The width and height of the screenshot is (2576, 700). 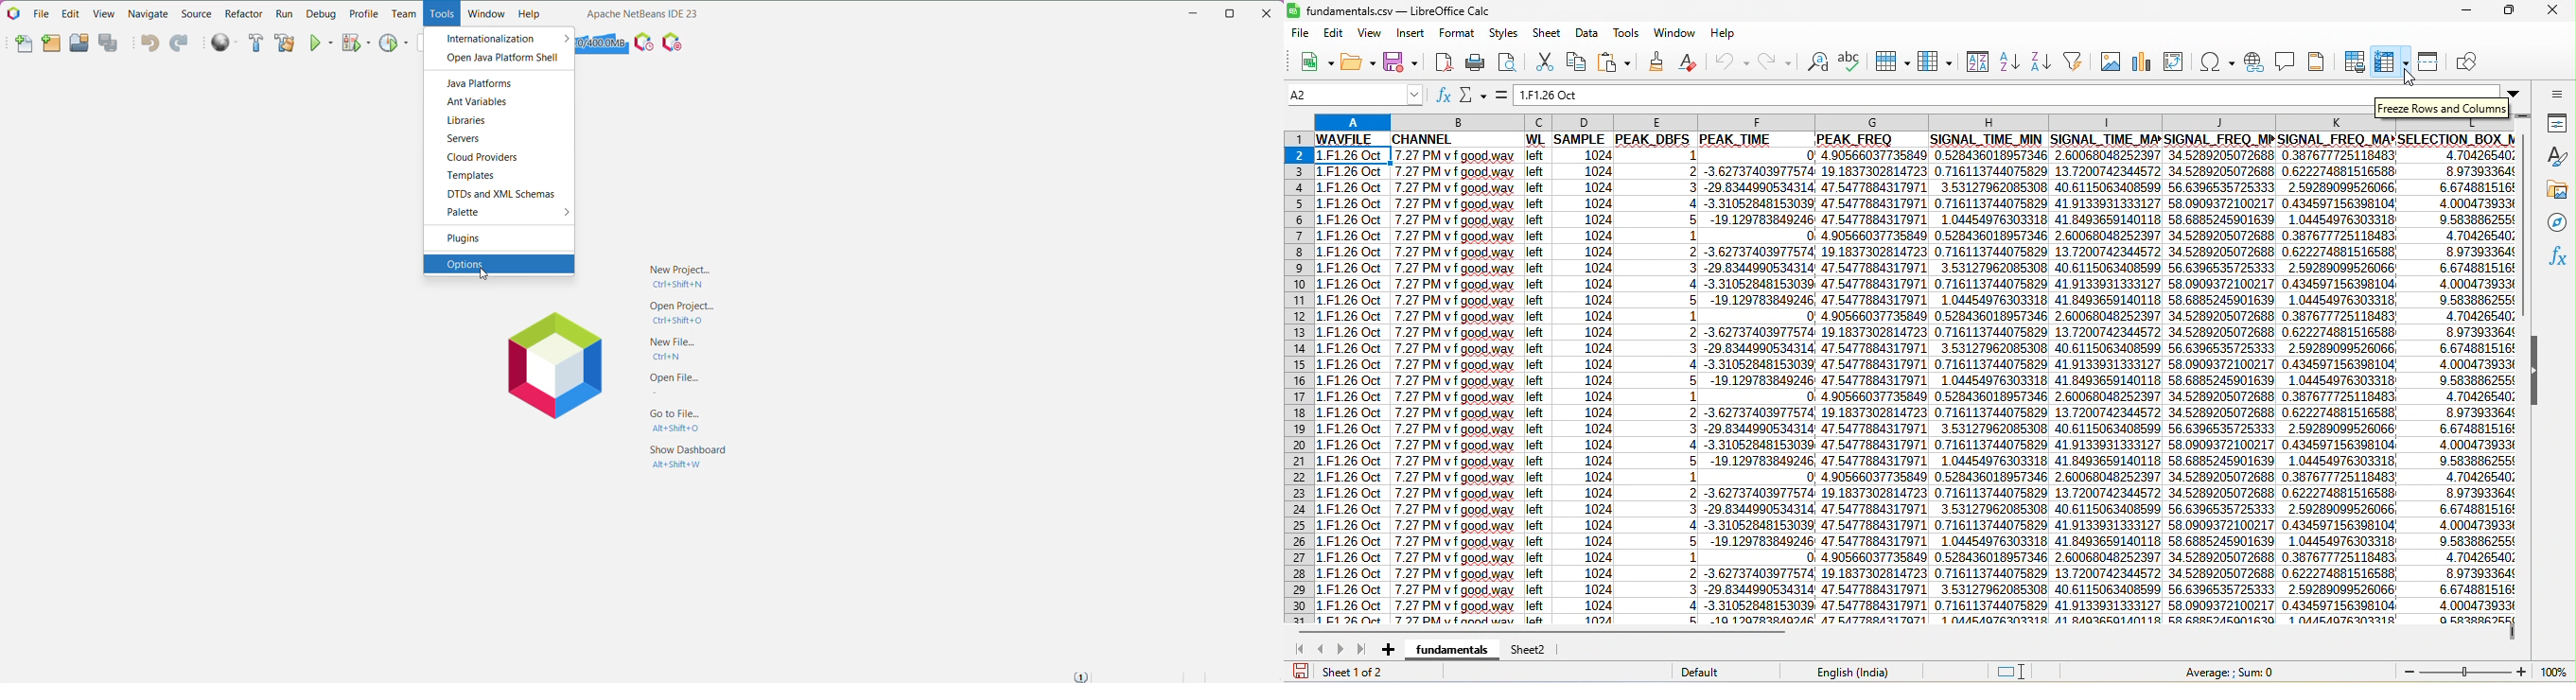 What do you see at coordinates (1587, 35) in the screenshot?
I see `data` at bounding box center [1587, 35].